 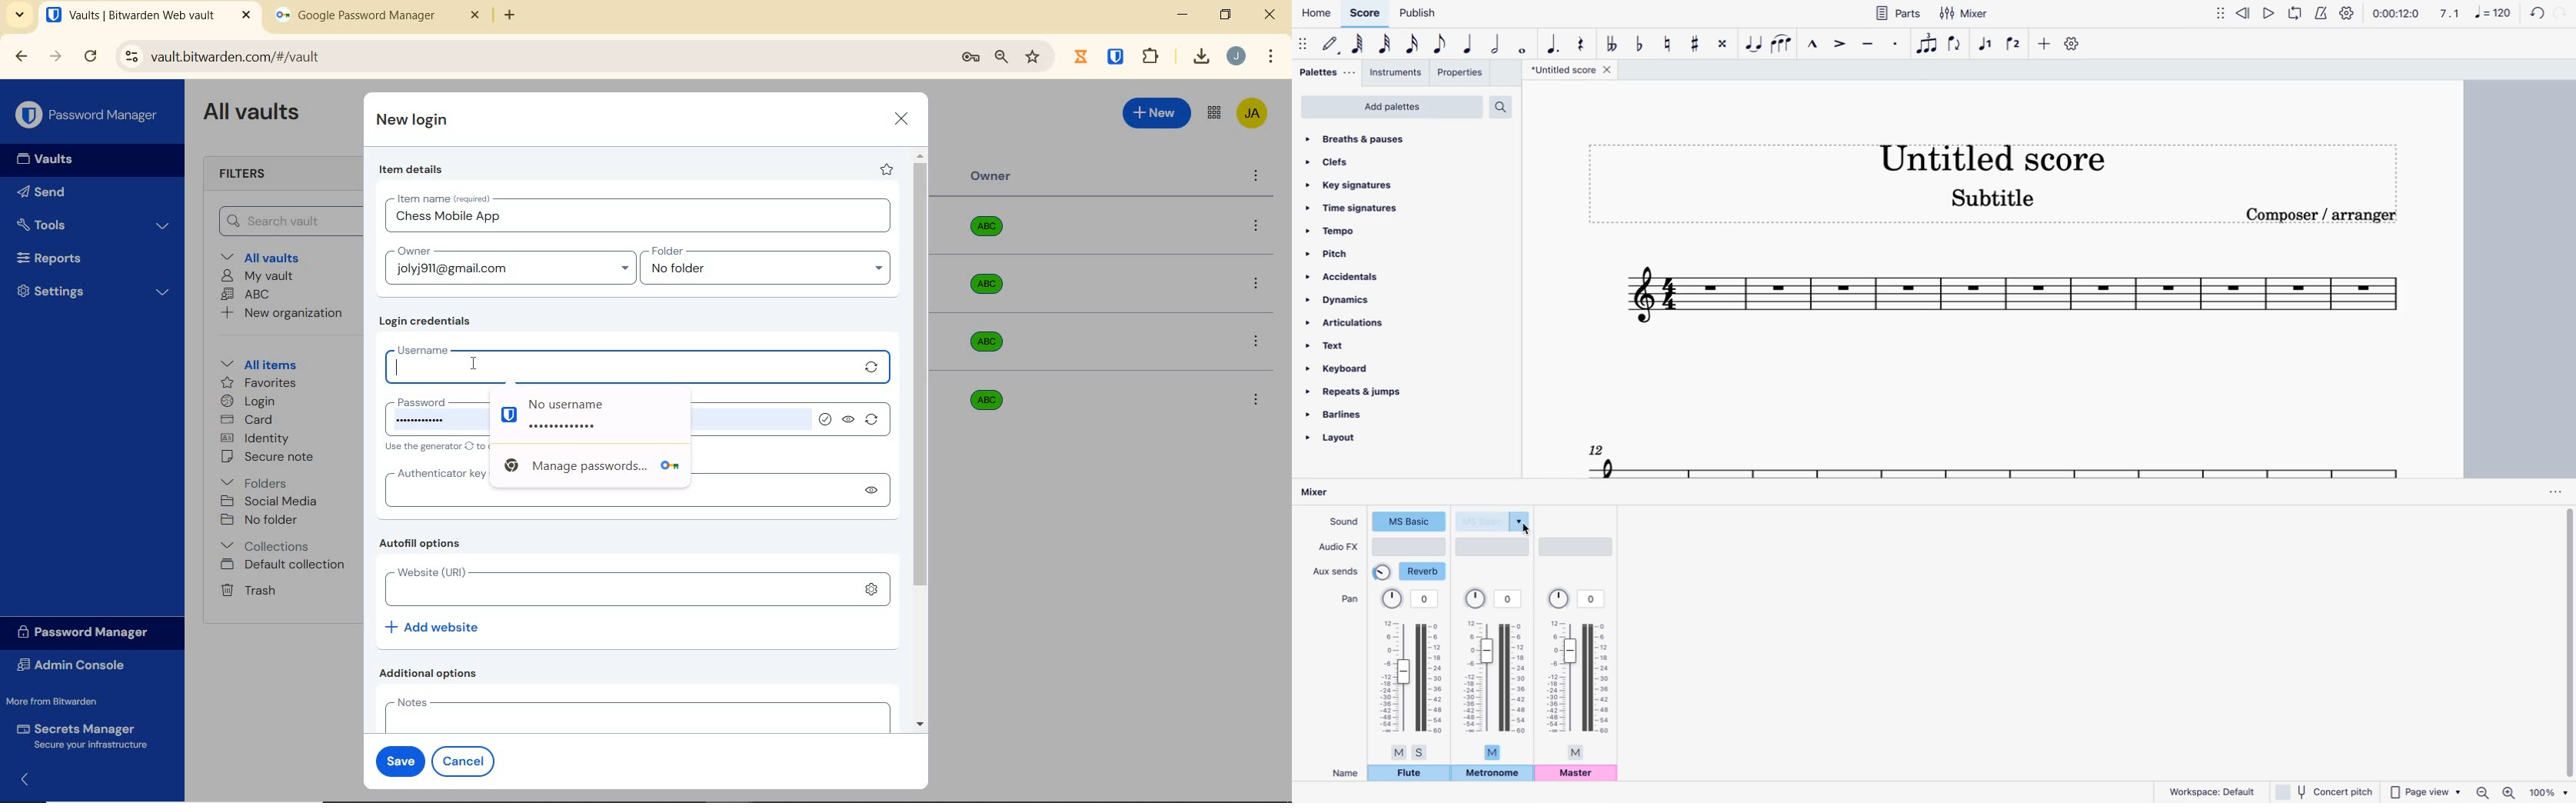 I want to click on audio fx, so click(x=1338, y=548).